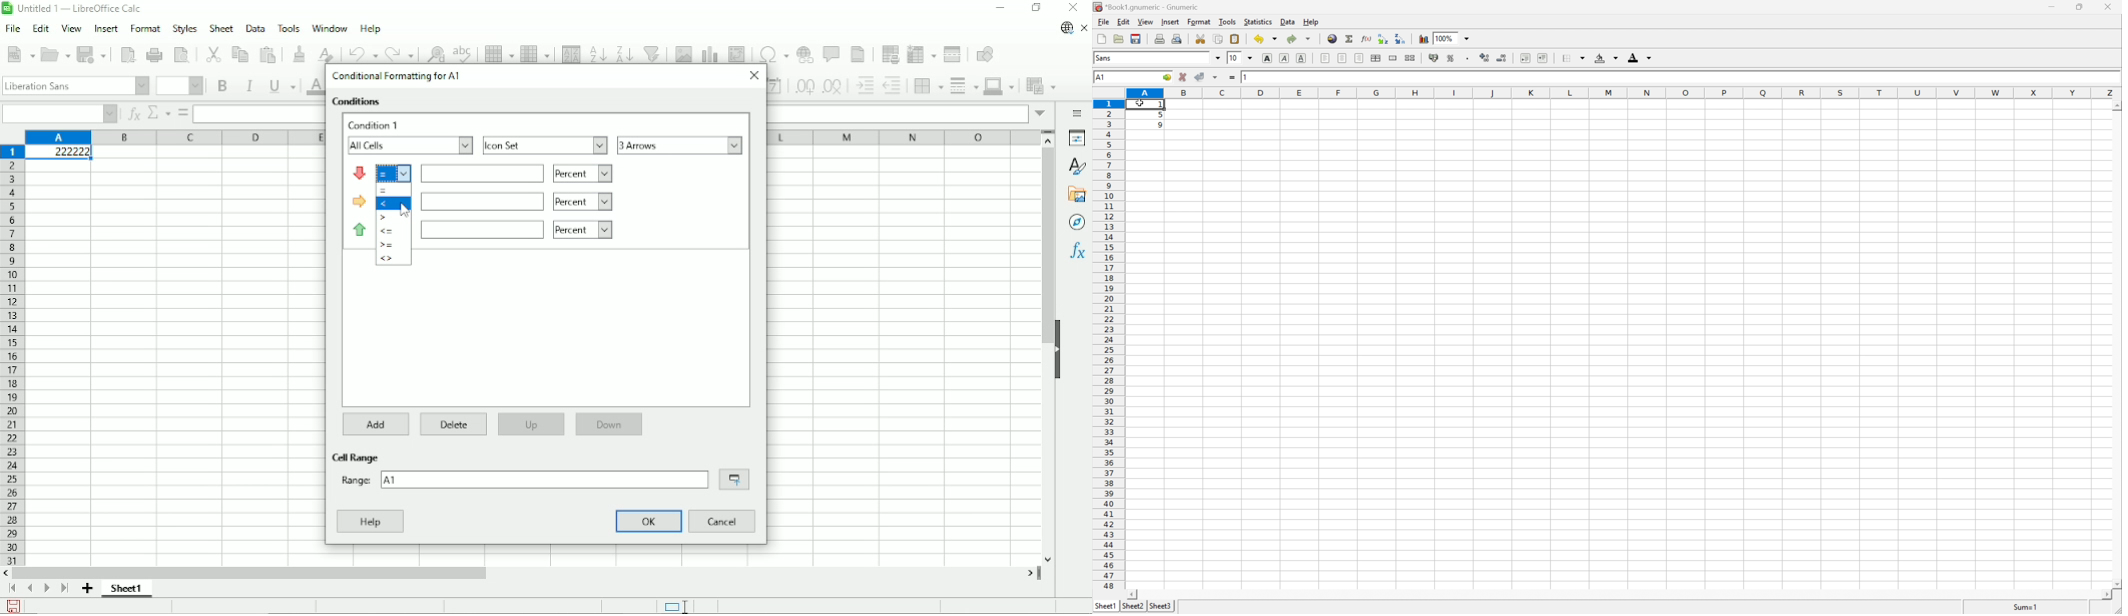 This screenshot has height=616, width=2128. Describe the element at coordinates (14, 606) in the screenshot. I see `save` at that location.